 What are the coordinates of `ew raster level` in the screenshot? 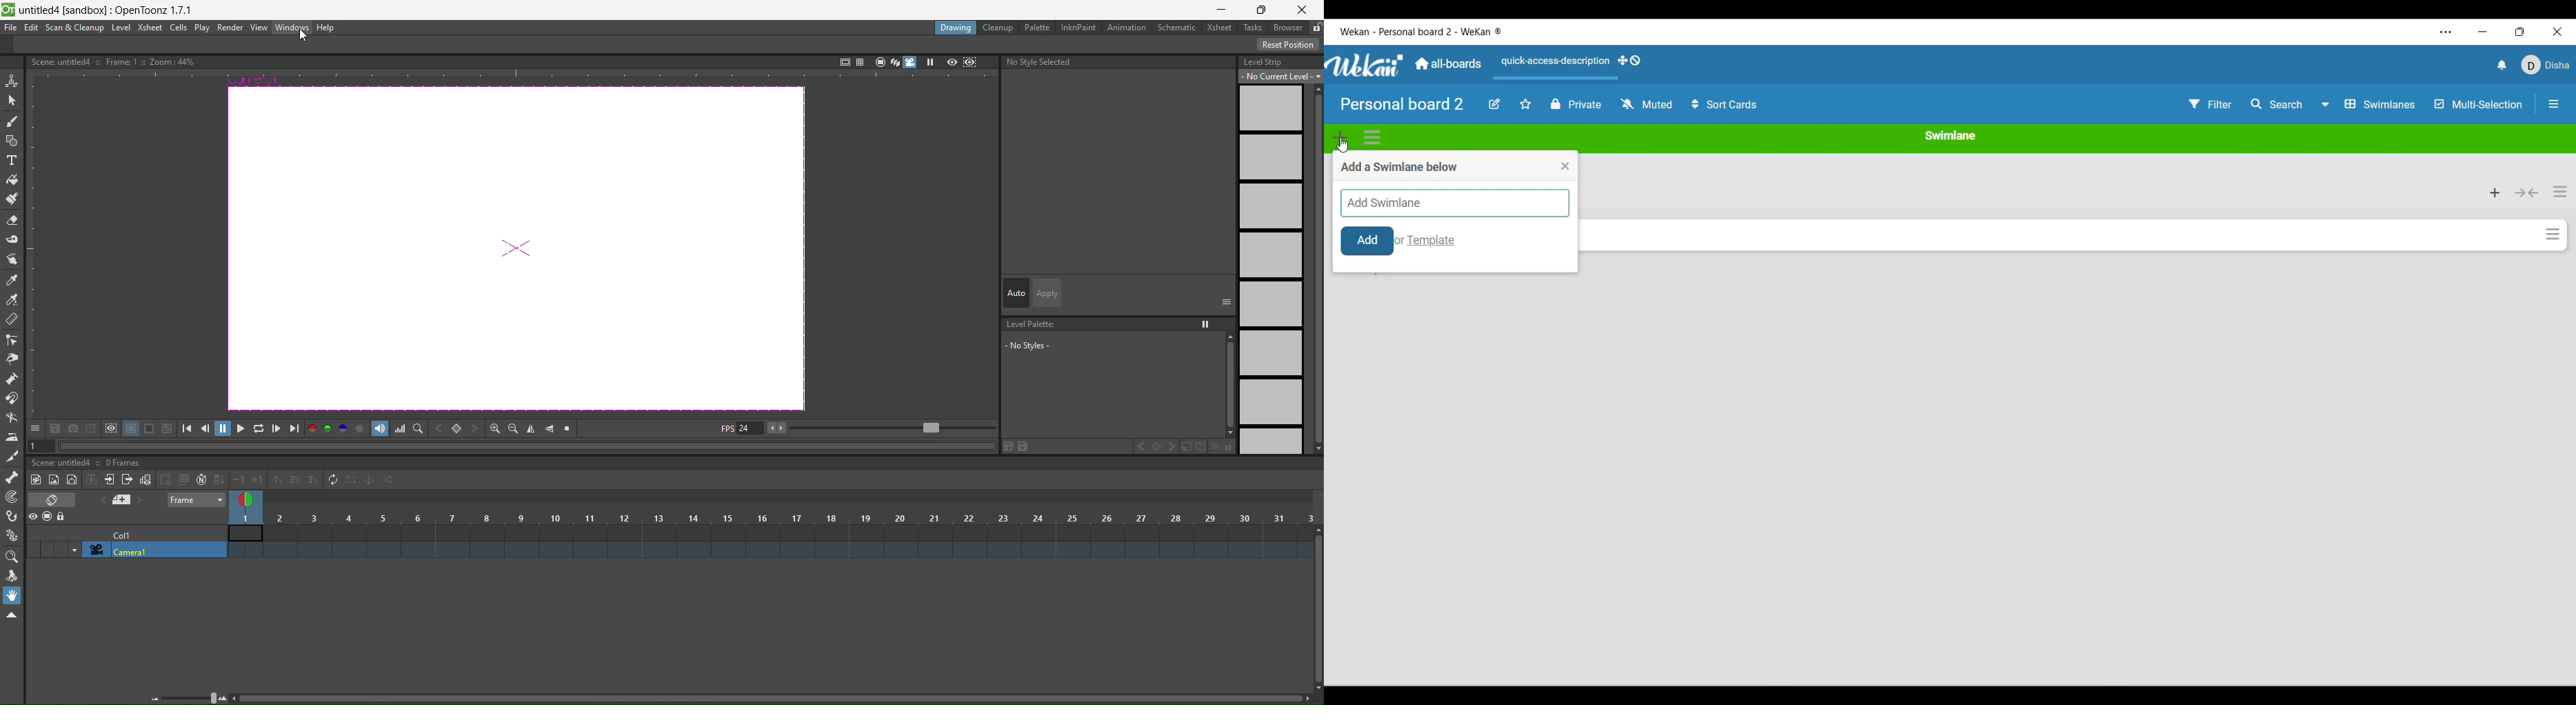 It's located at (52, 480).